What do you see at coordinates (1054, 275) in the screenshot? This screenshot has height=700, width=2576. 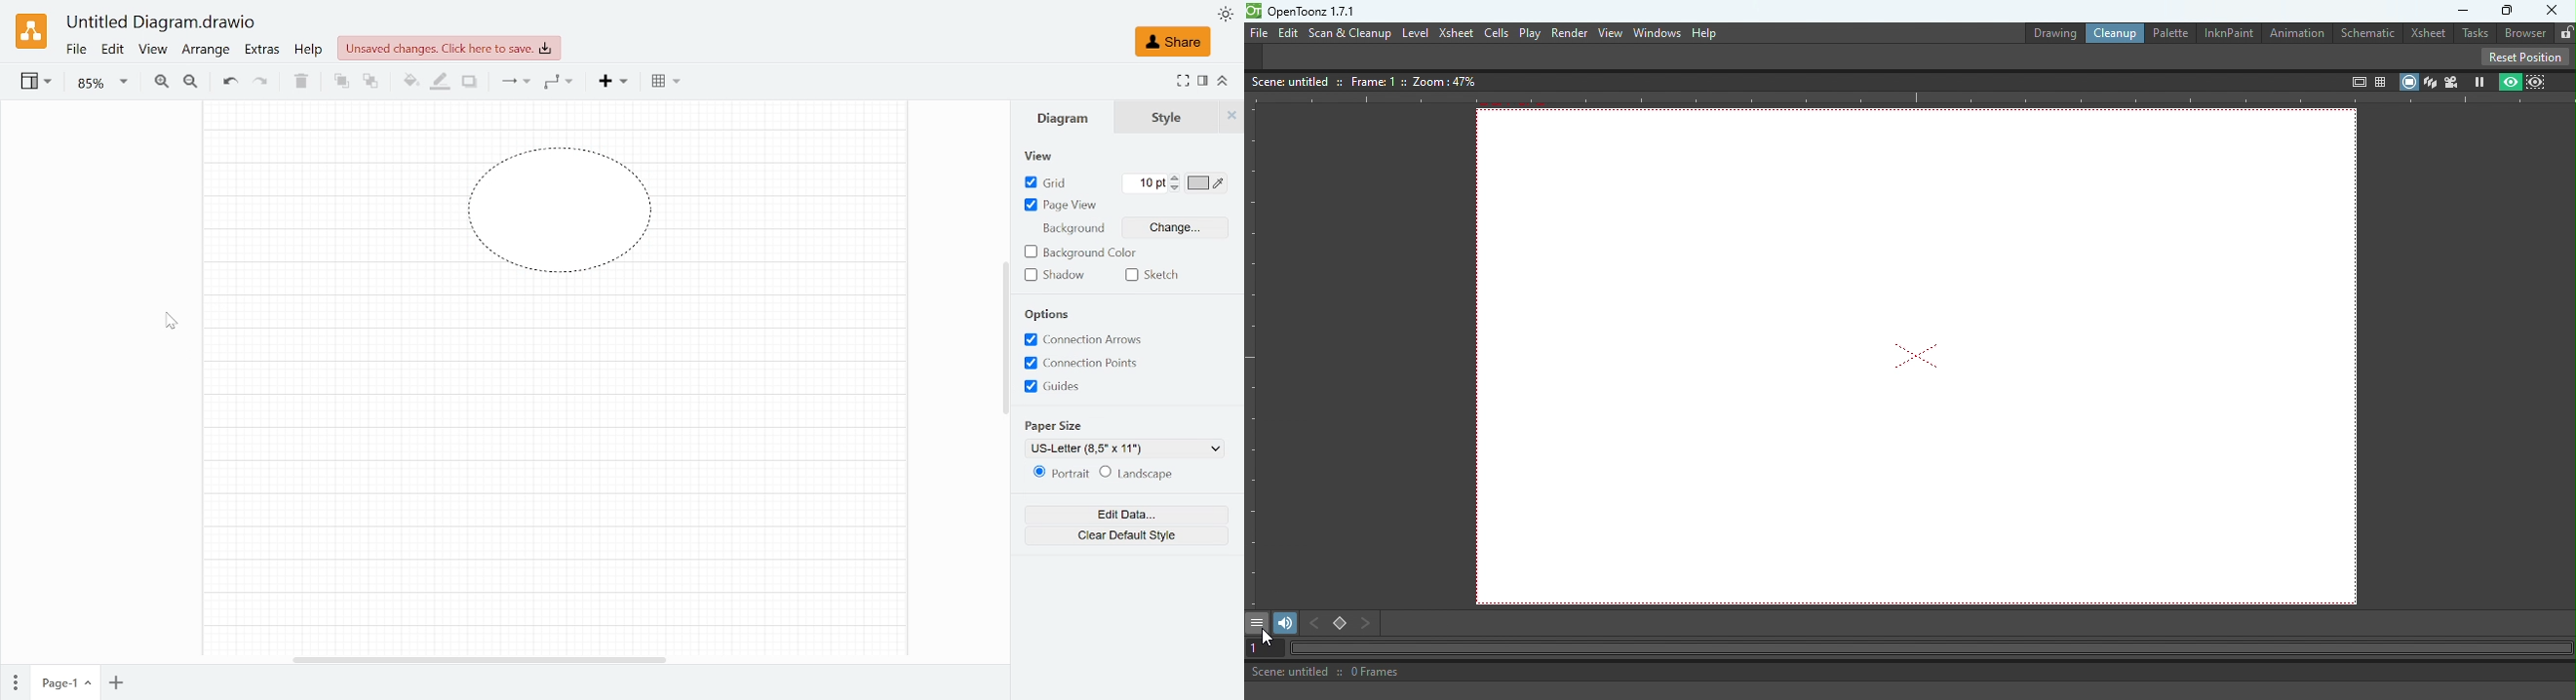 I see `Shadow` at bounding box center [1054, 275].